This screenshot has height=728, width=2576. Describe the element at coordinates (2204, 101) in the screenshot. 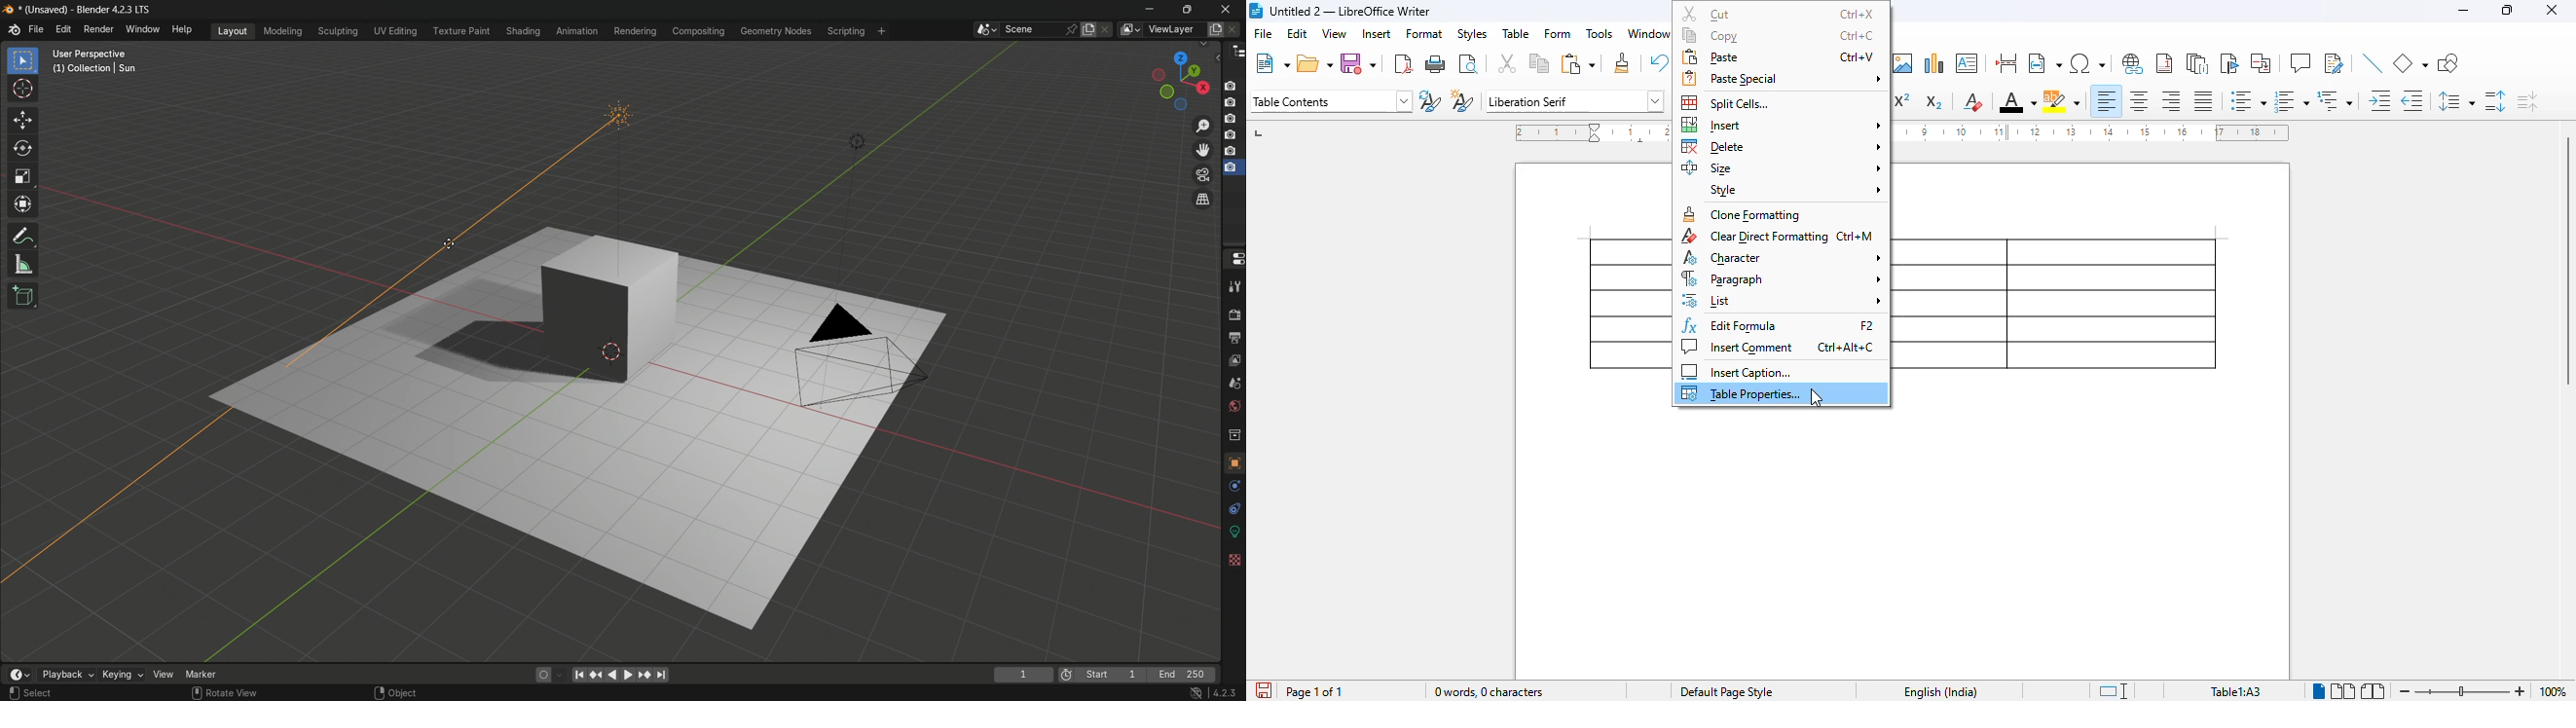

I see `justified` at that location.